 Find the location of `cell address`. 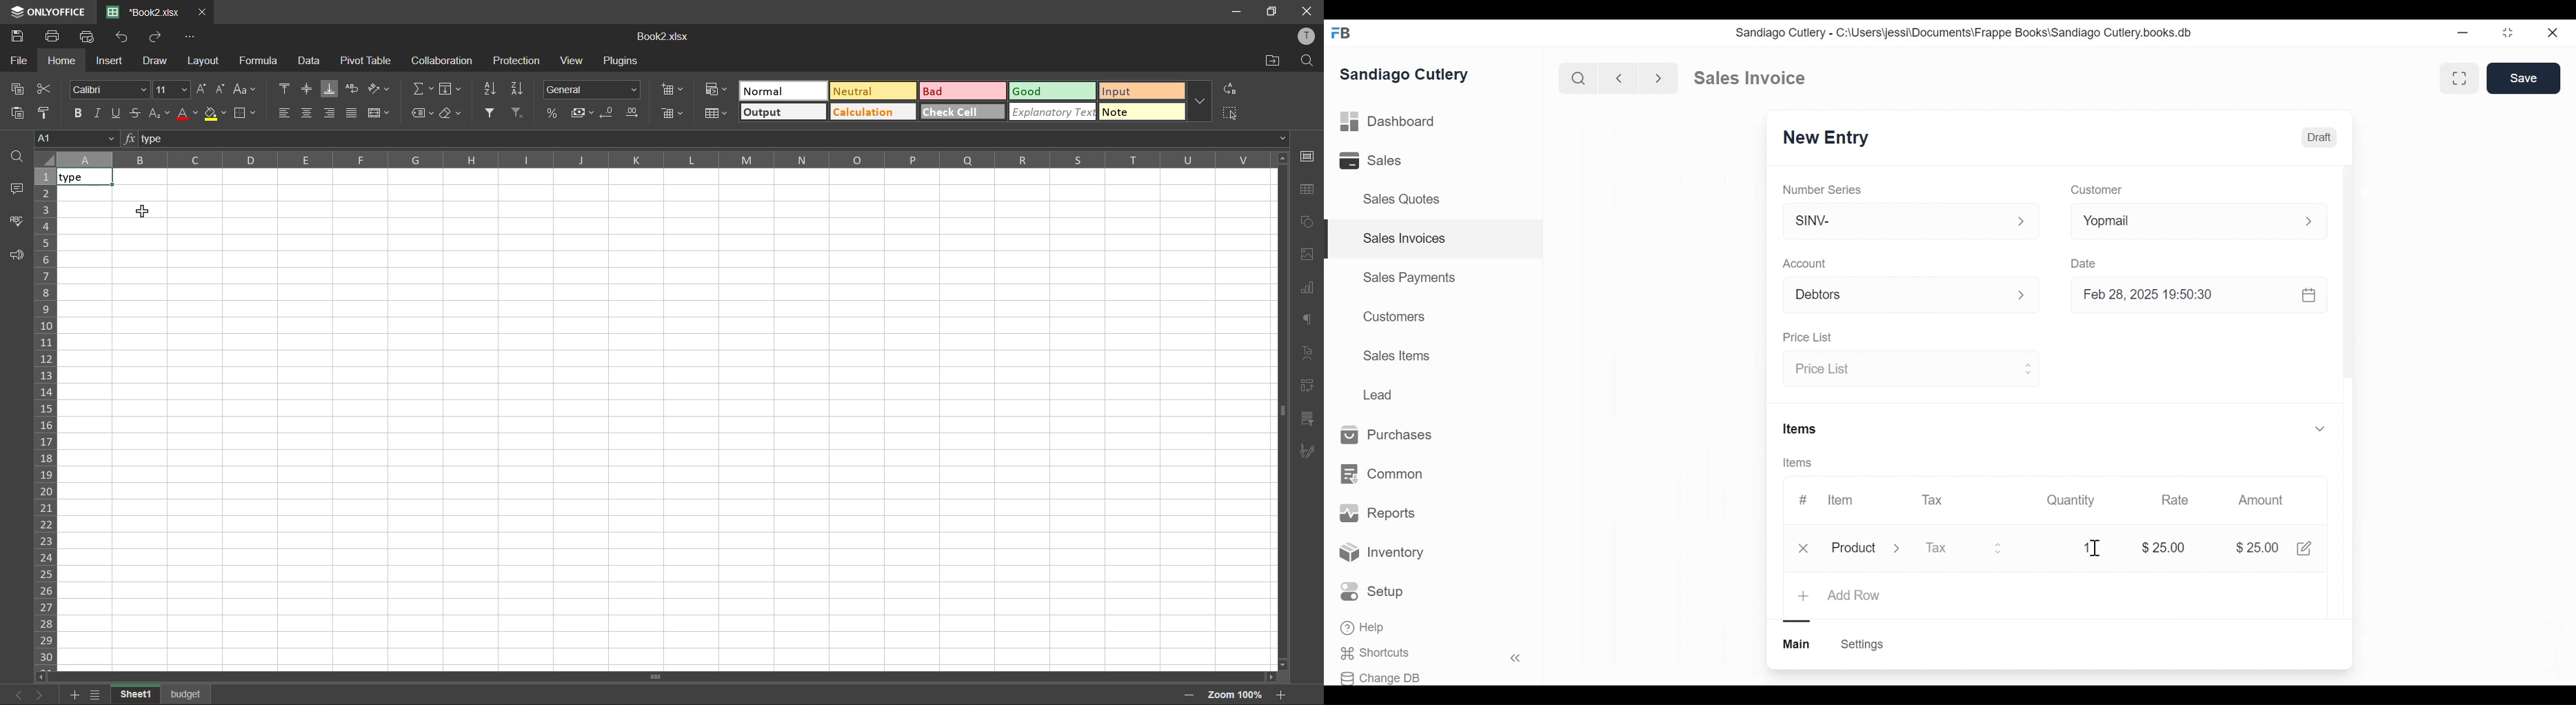

cell address is located at coordinates (78, 139).